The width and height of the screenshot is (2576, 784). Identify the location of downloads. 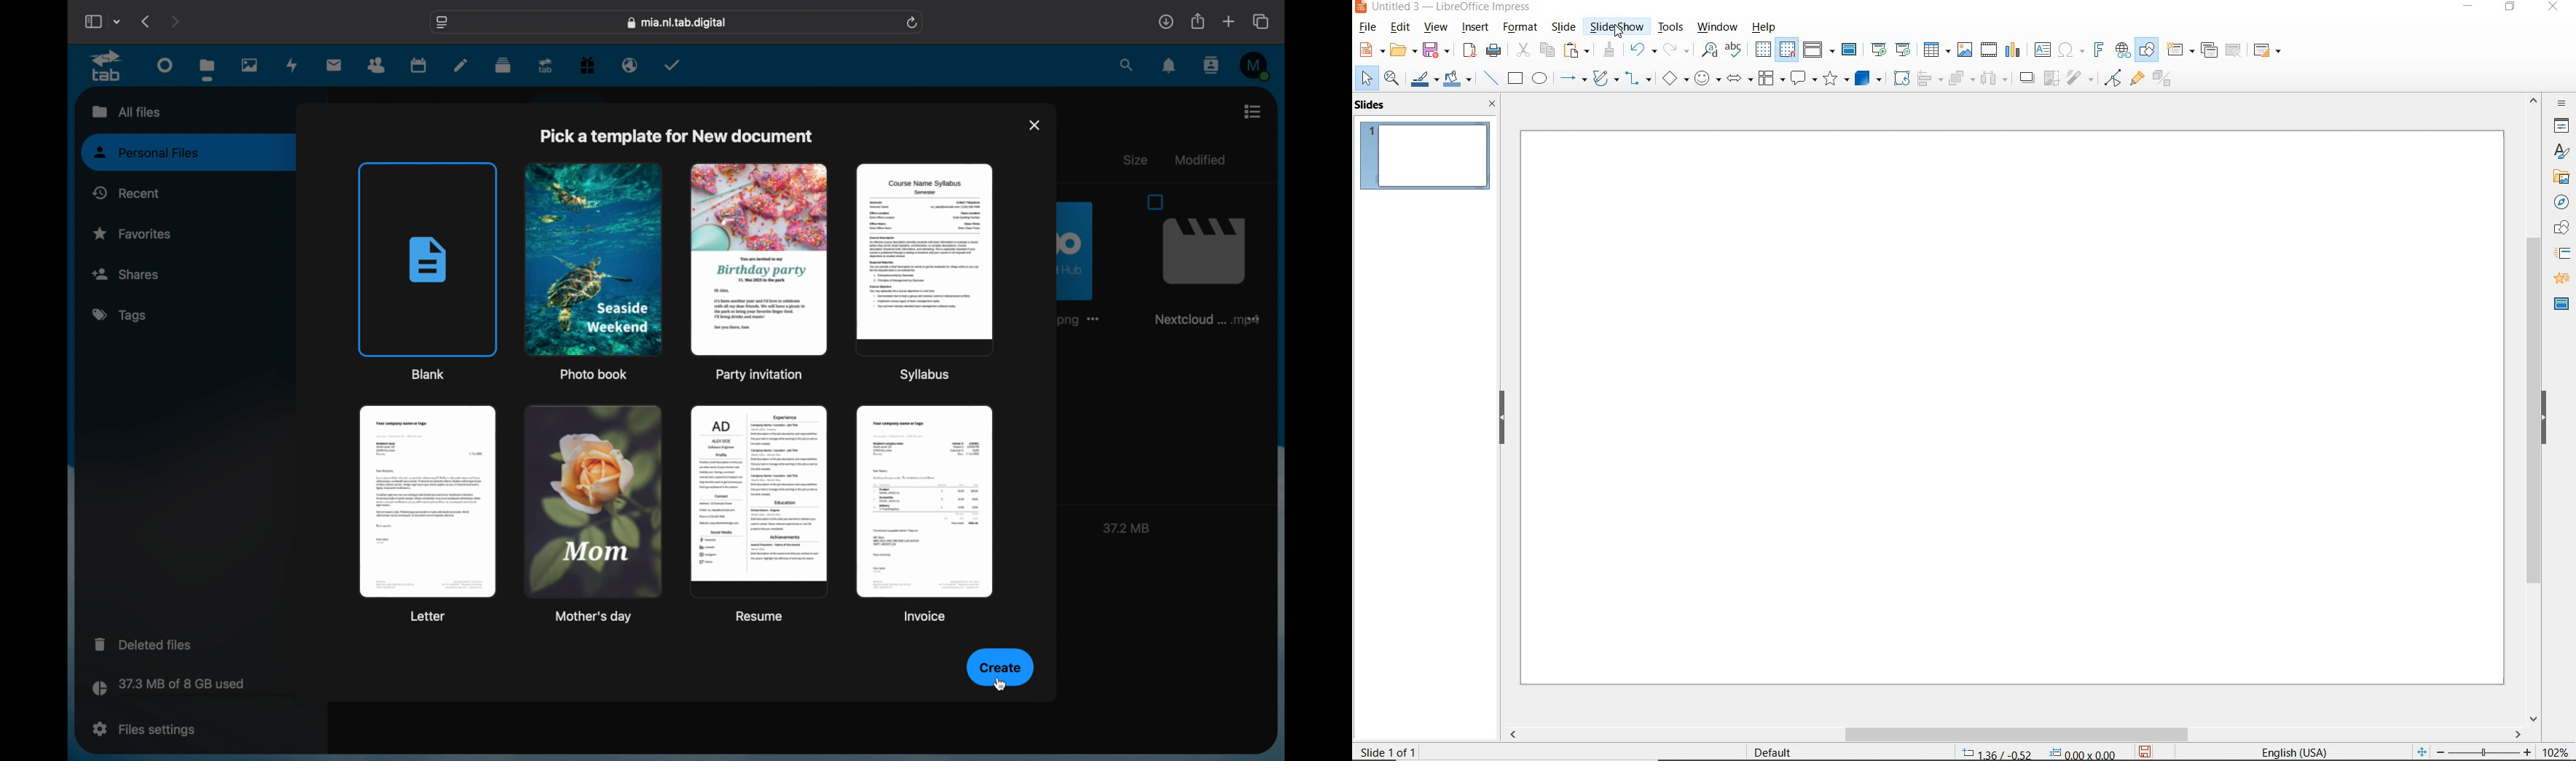
(1165, 21).